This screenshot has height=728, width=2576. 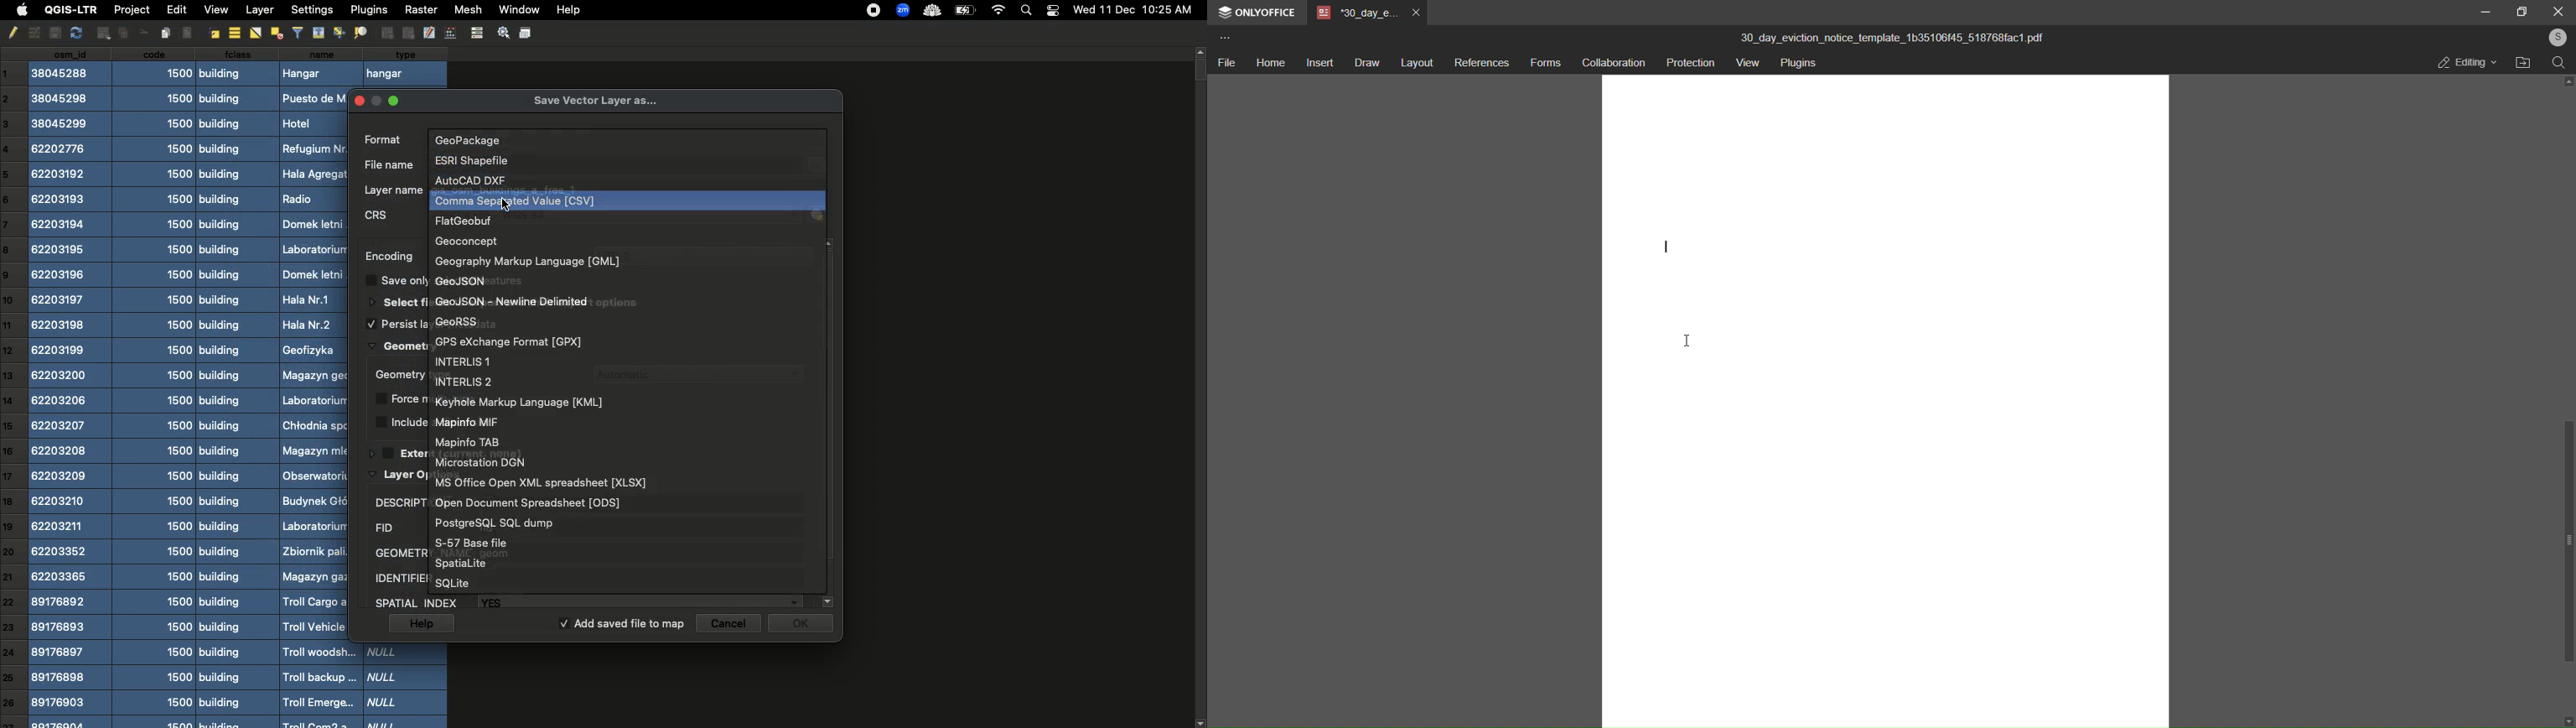 I want to click on file, so click(x=1226, y=62).